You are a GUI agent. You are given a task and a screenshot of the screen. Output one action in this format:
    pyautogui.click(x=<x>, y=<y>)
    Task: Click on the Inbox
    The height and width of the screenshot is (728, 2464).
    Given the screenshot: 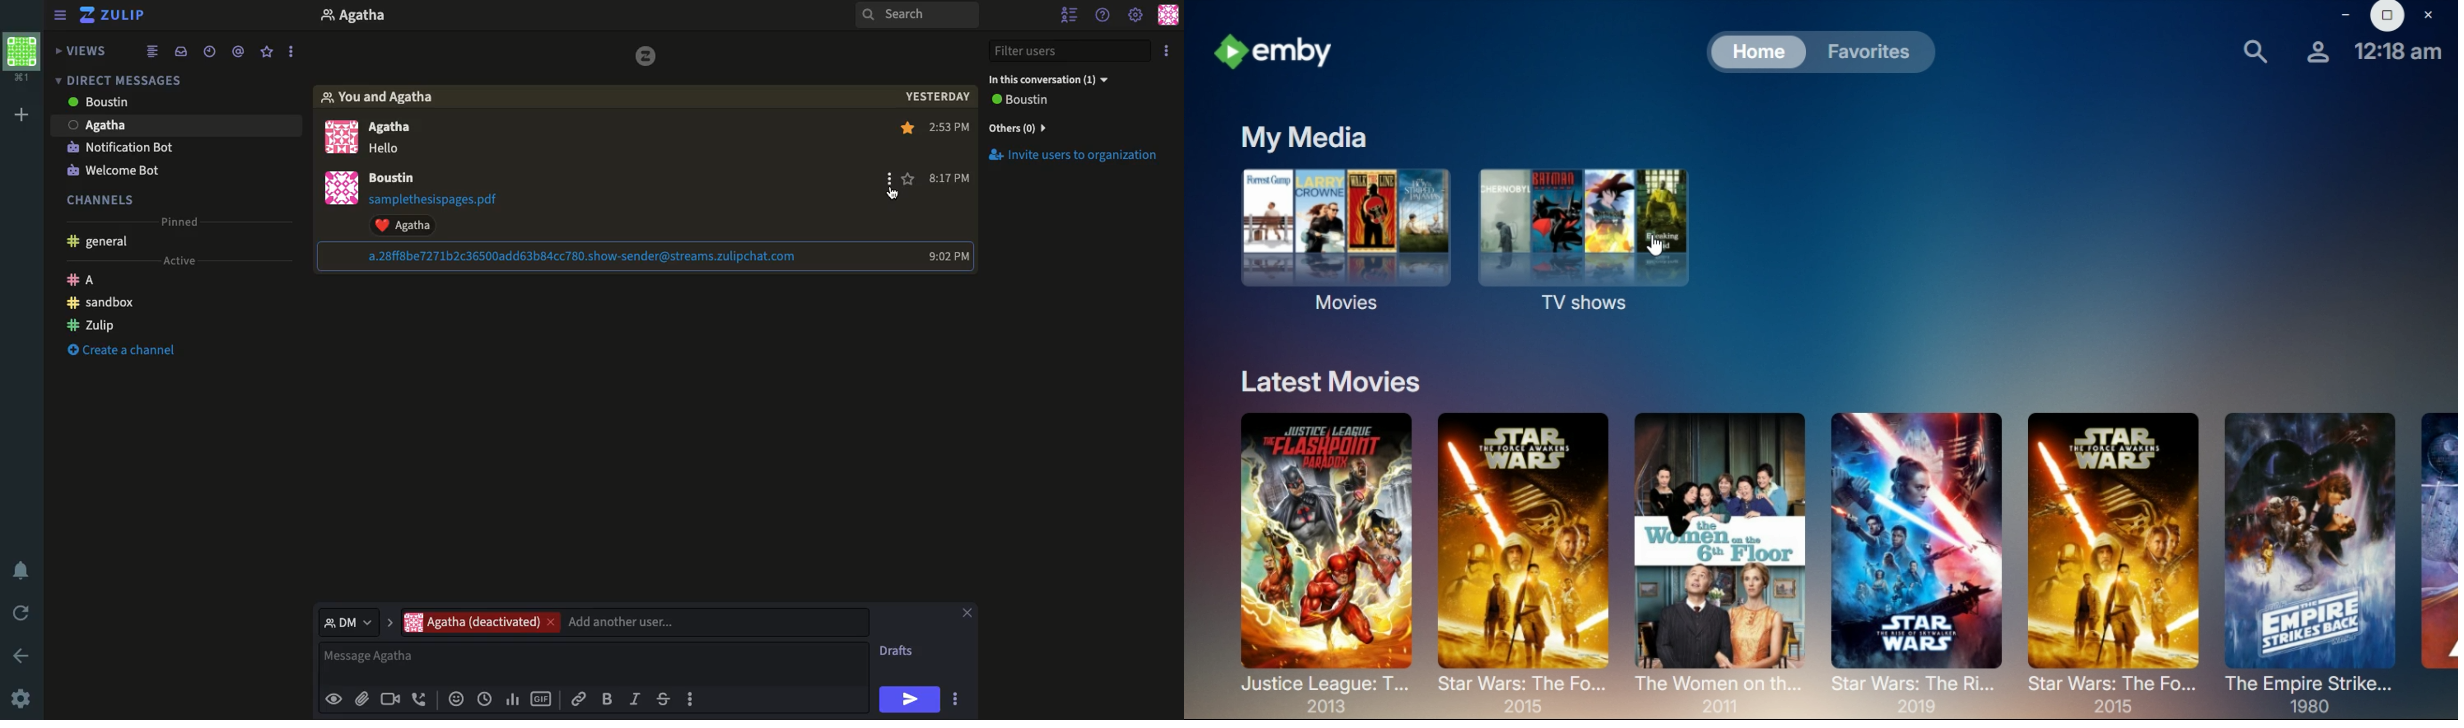 What is the action you would take?
    pyautogui.click(x=171, y=77)
    